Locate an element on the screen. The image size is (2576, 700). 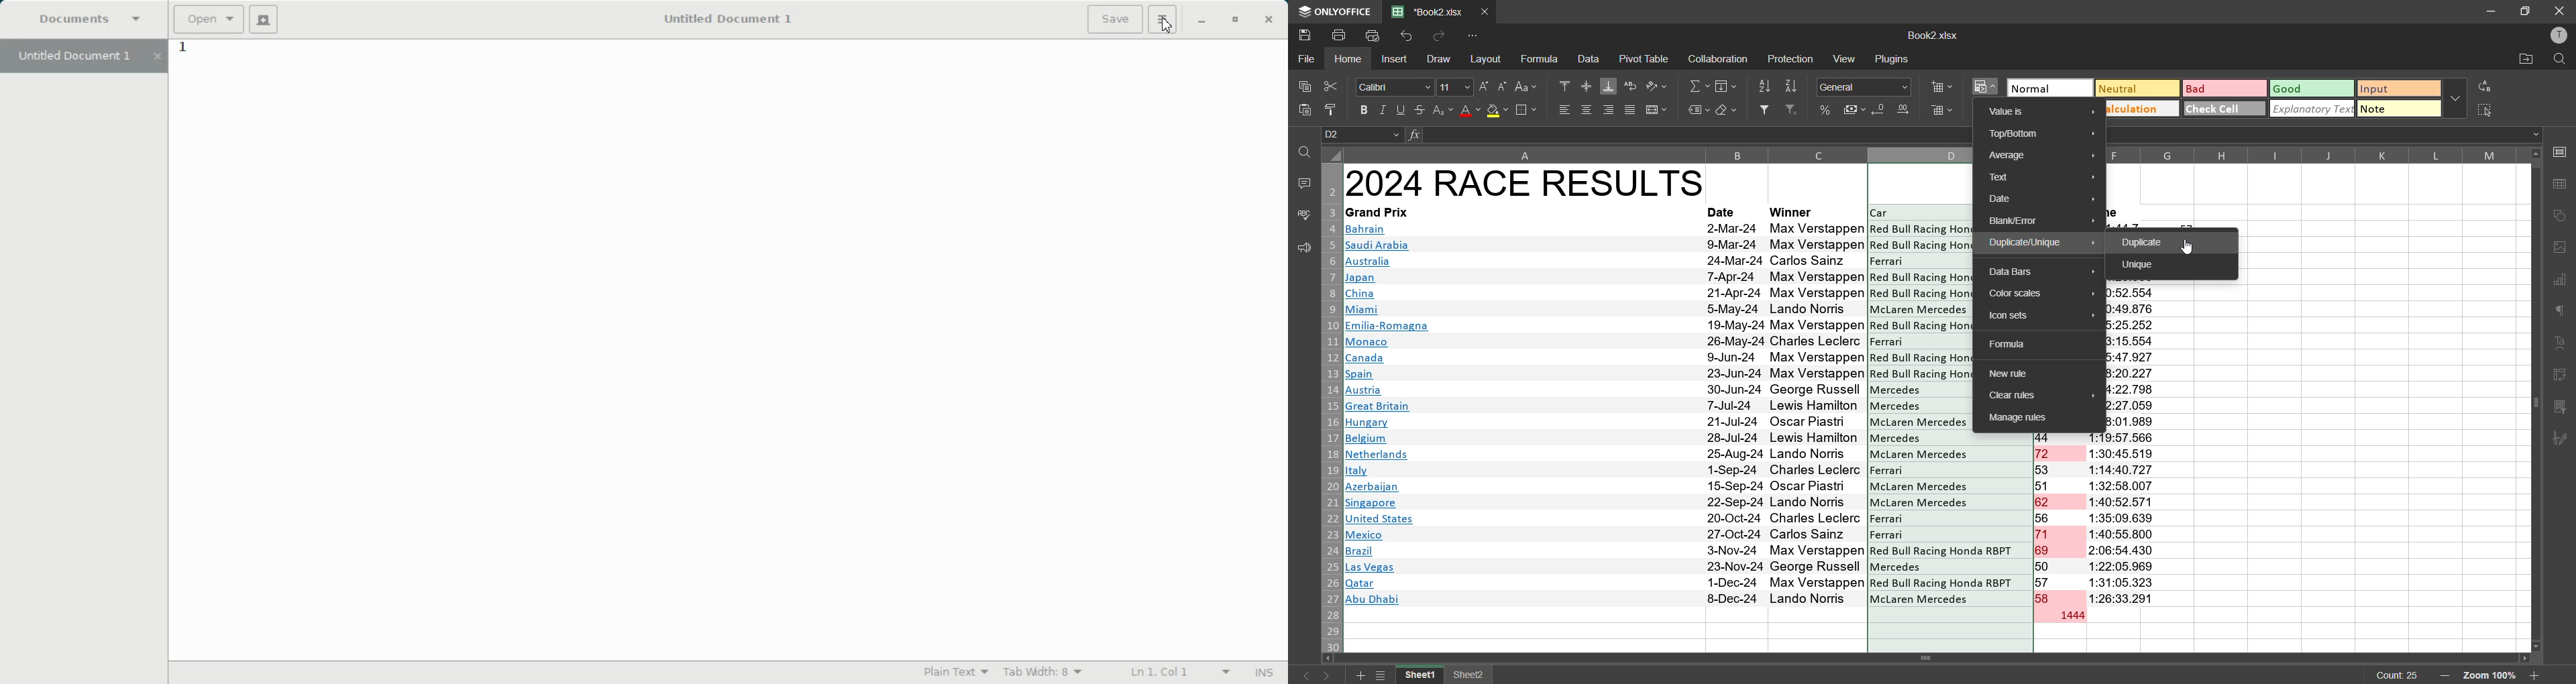
average is located at coordinates (2041, 157).